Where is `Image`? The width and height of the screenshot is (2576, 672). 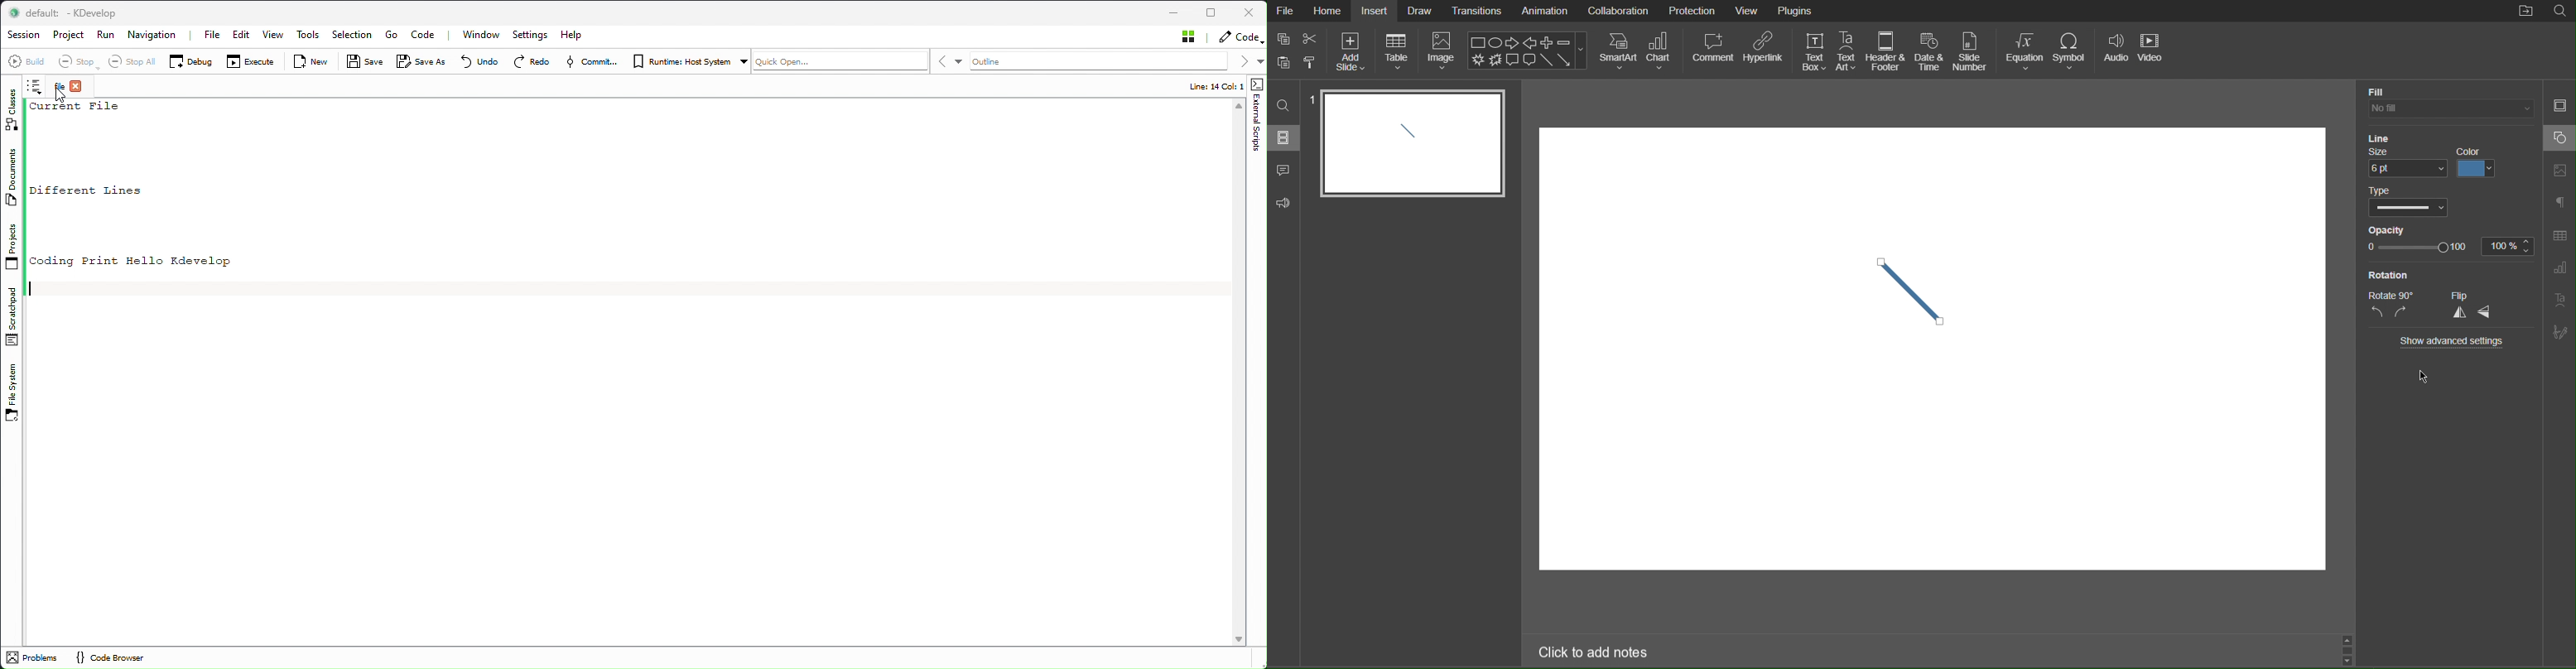
Image is located at coordinates (1443, 53).